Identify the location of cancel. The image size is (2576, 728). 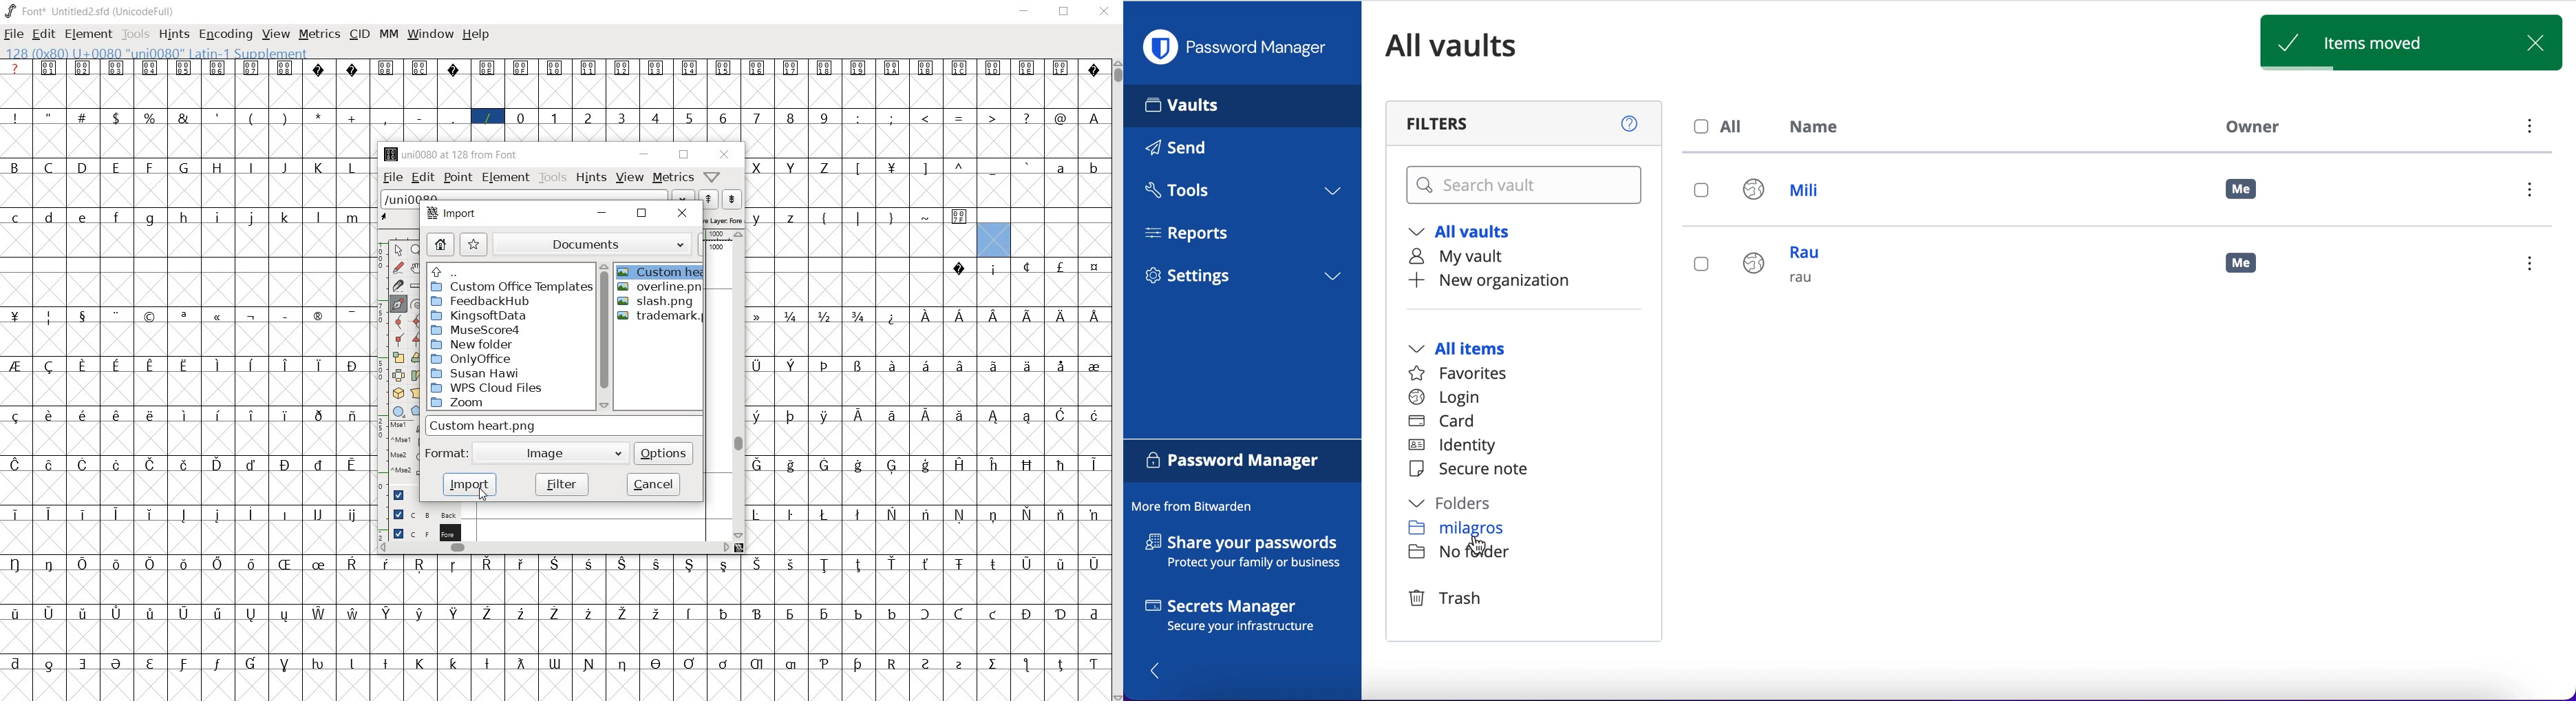
(653, 483).